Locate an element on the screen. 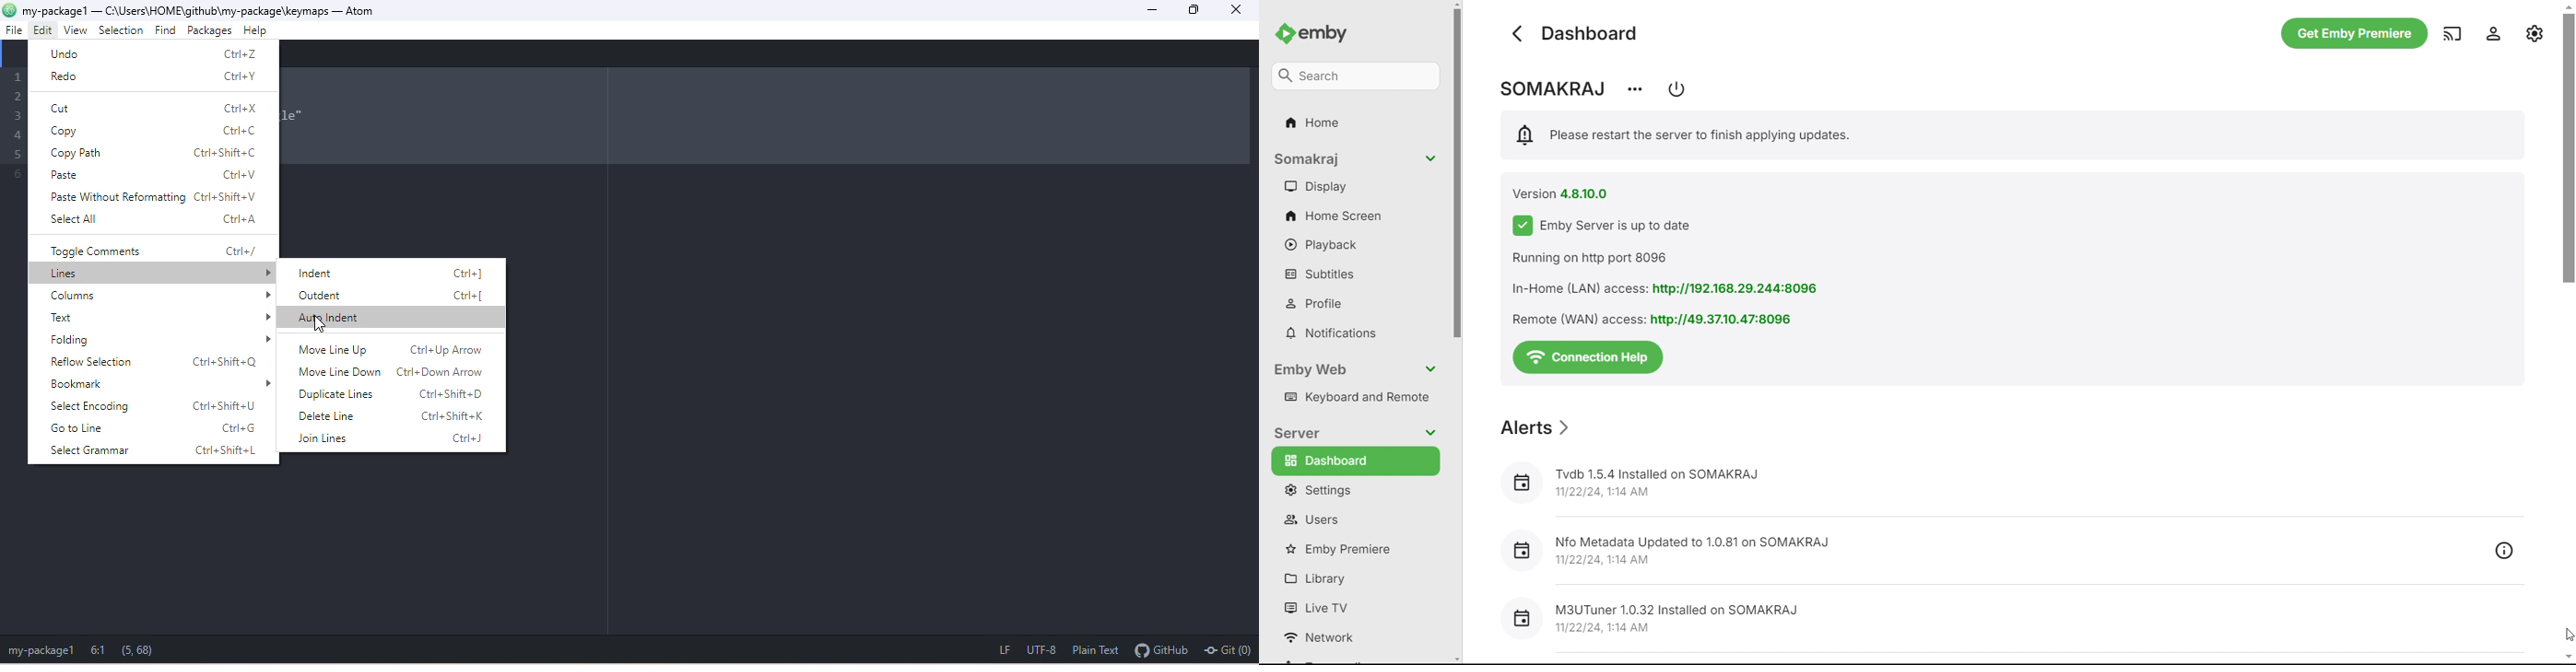  view is located at coordinates (81, 30).